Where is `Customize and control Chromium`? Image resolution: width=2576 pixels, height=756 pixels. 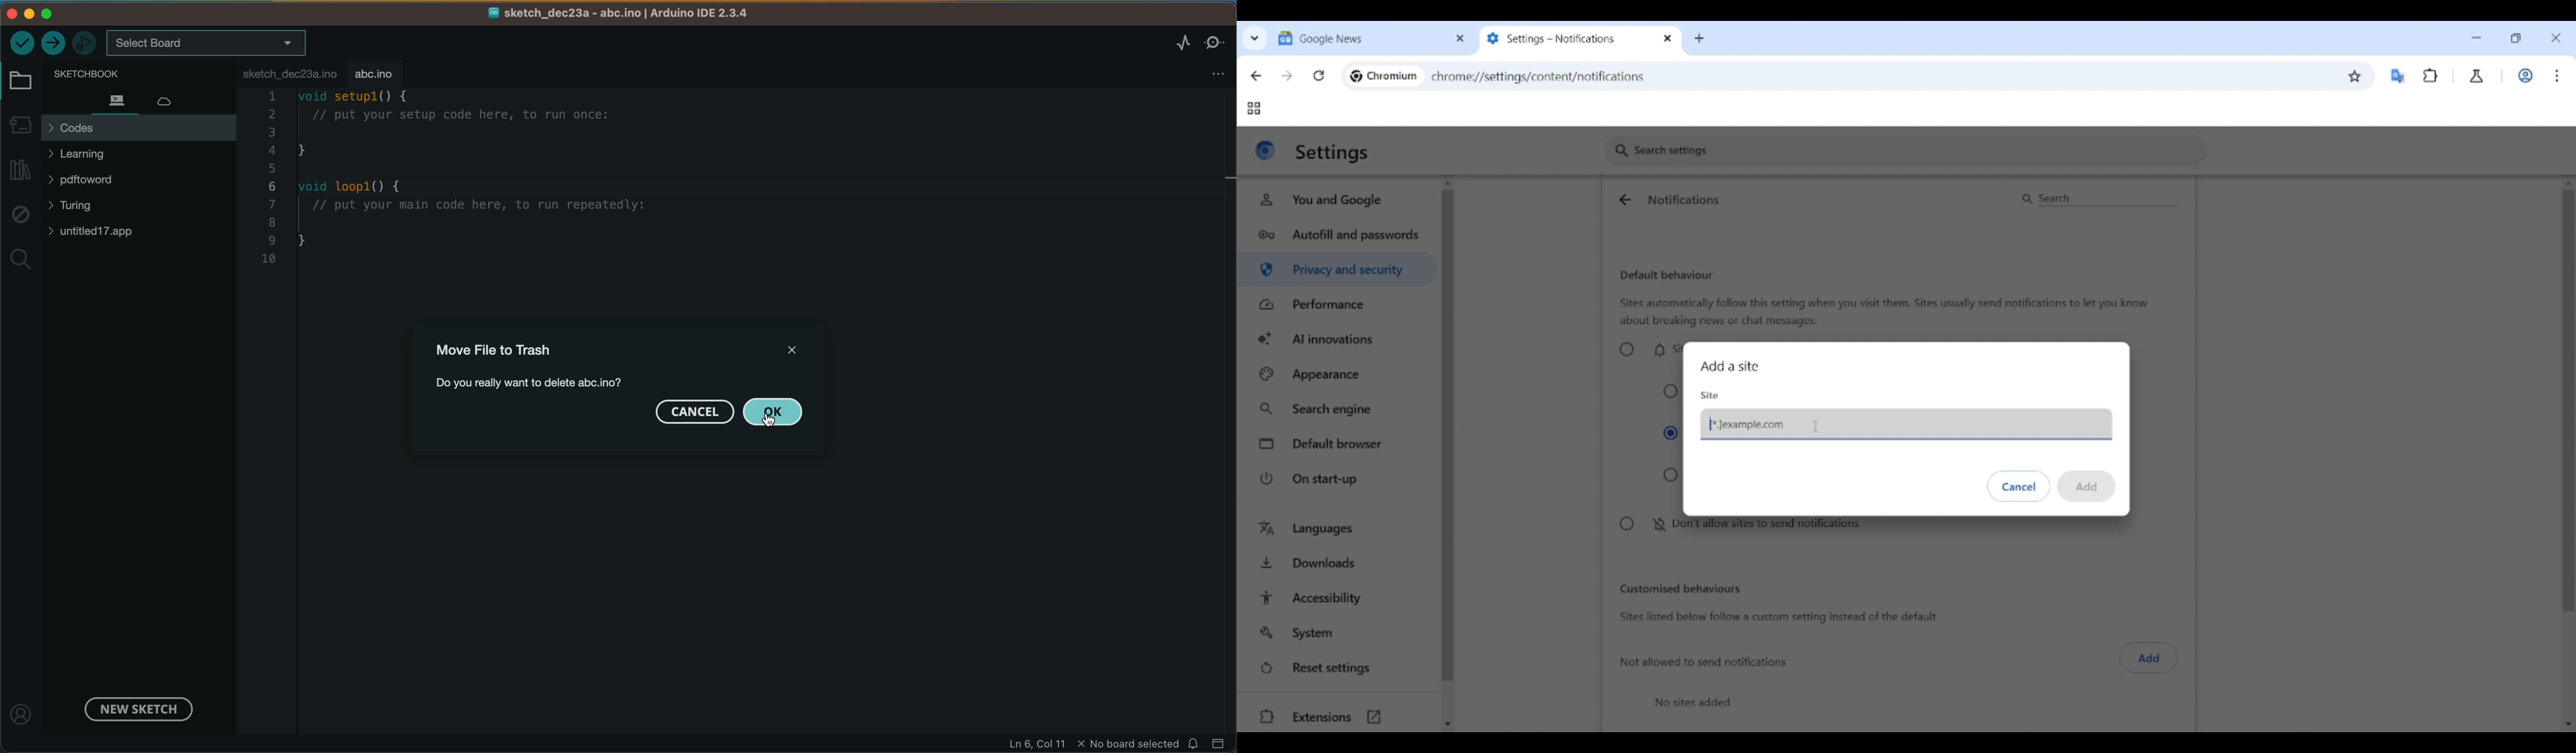 Customize and control Chromium is located at coordinates (2556, 75).